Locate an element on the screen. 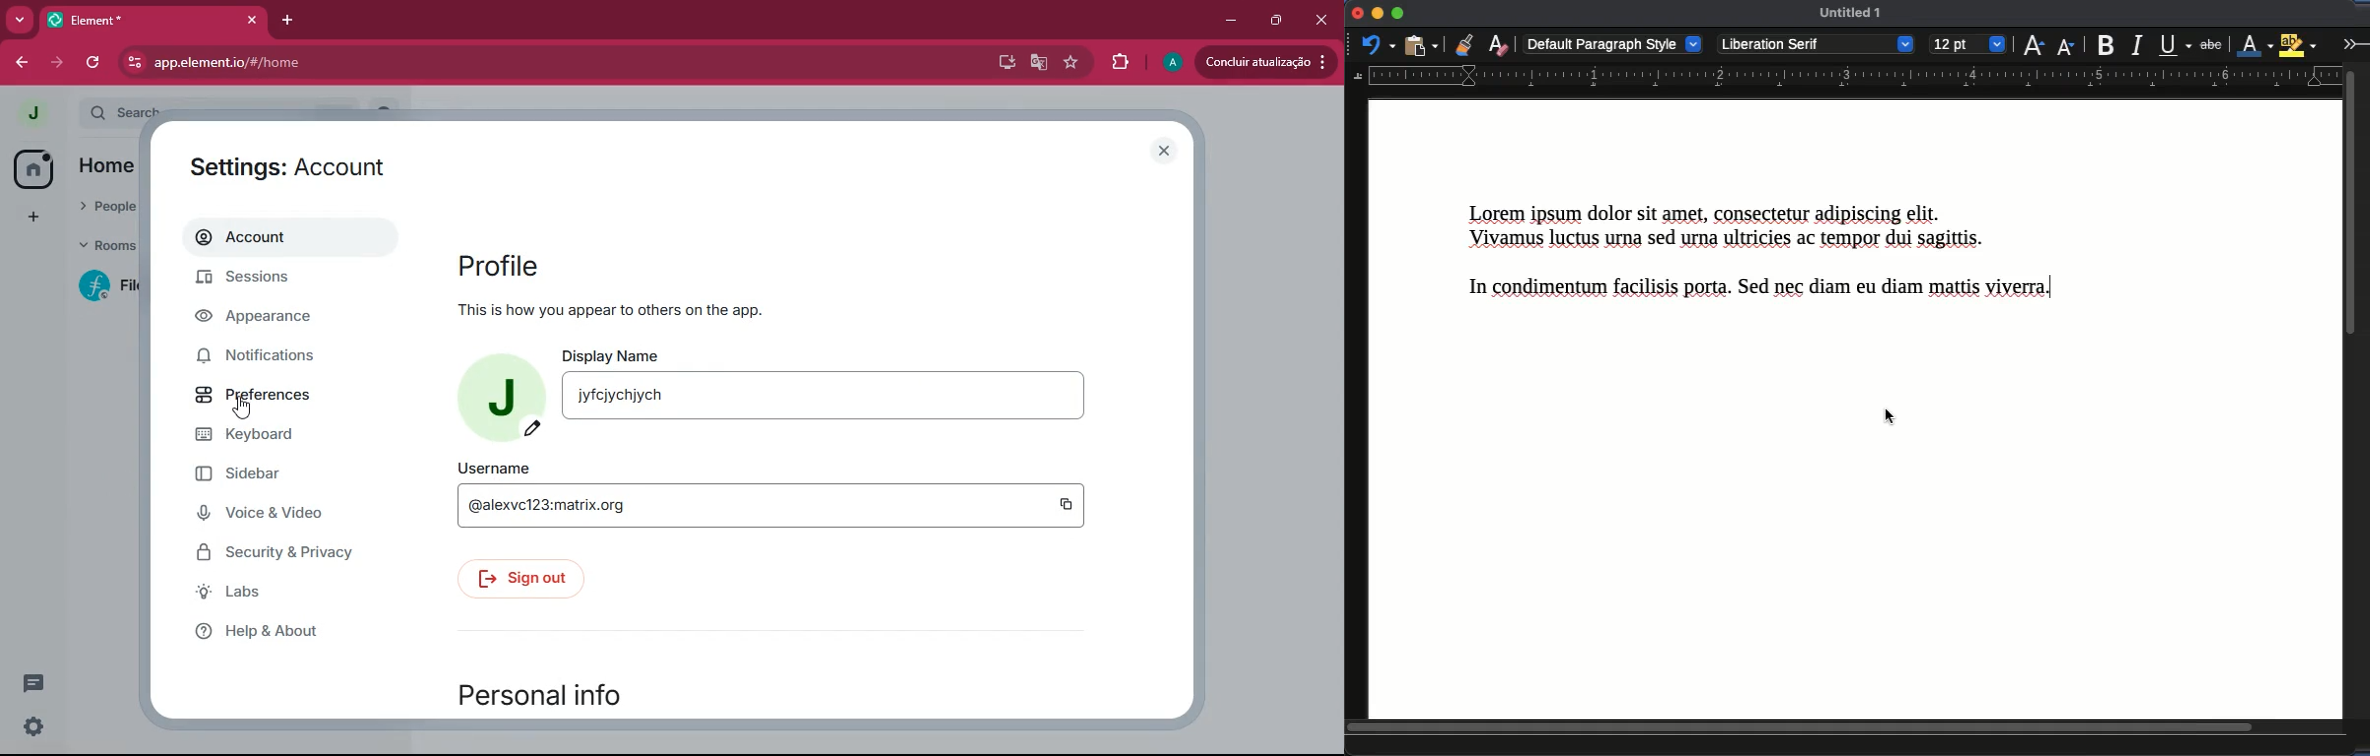  home is located at coordinates (31, 169).